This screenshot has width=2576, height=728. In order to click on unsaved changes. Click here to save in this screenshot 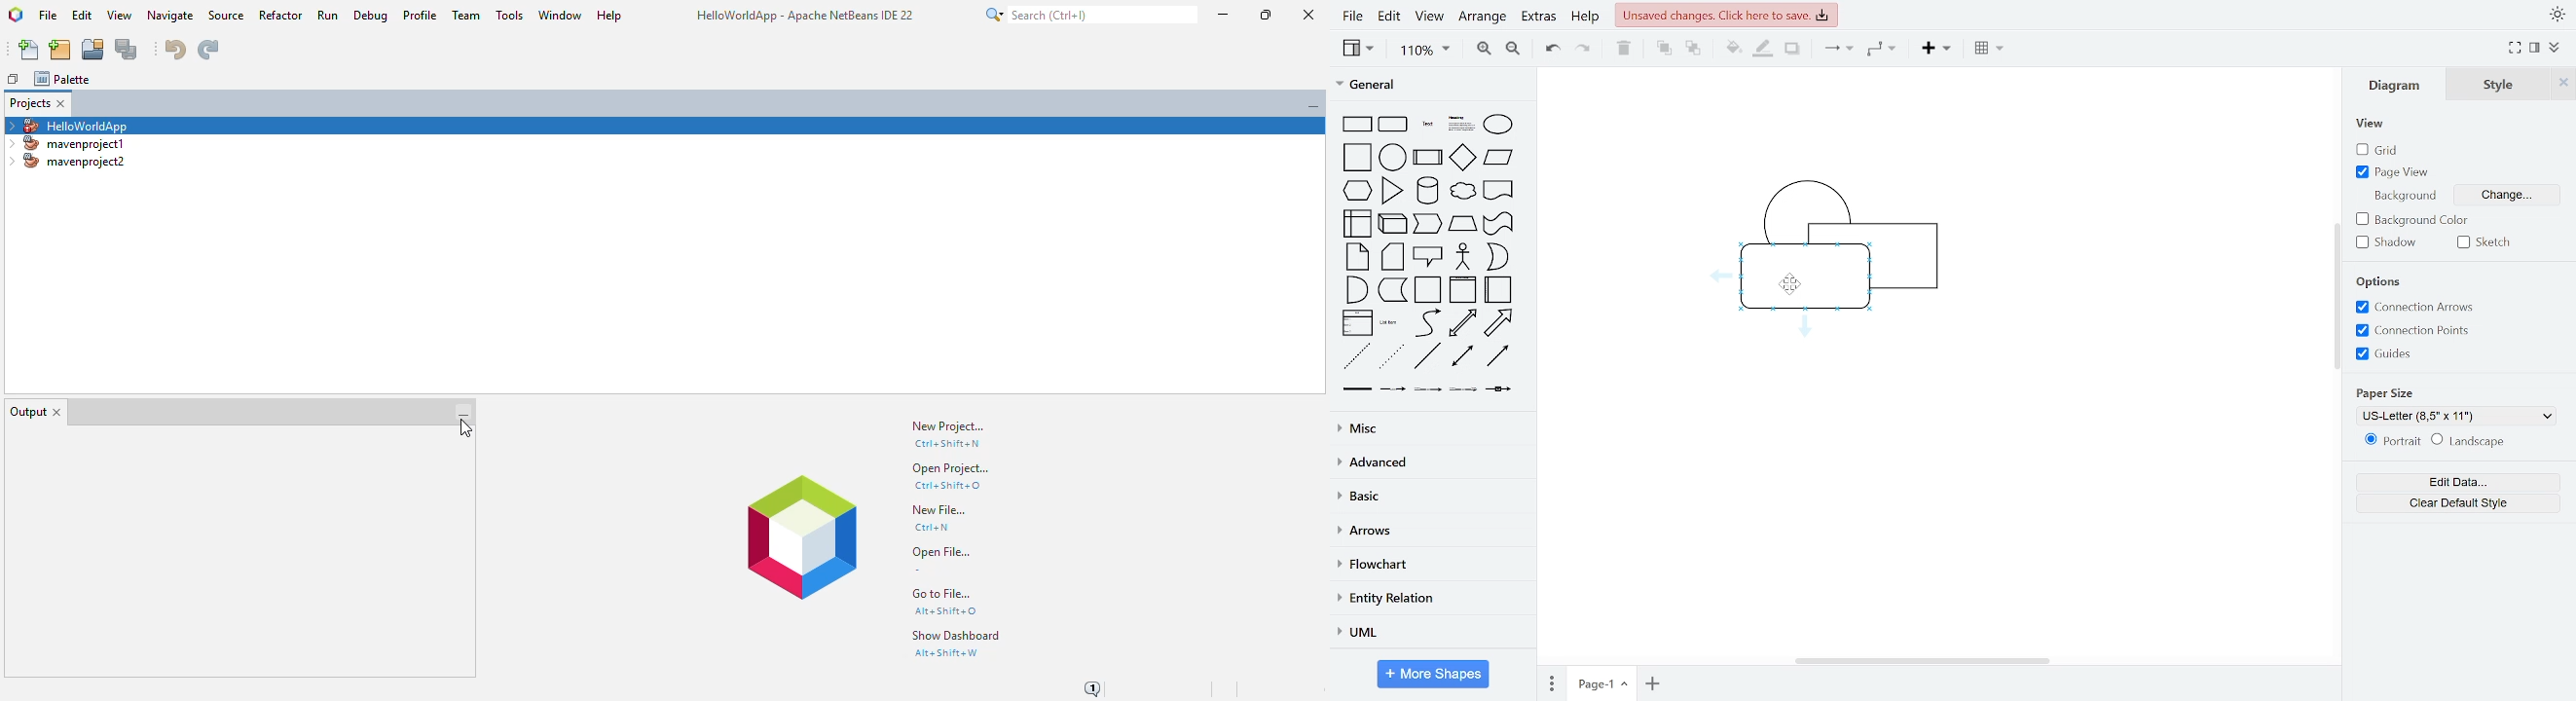, I will do `click(1726, 17)`.